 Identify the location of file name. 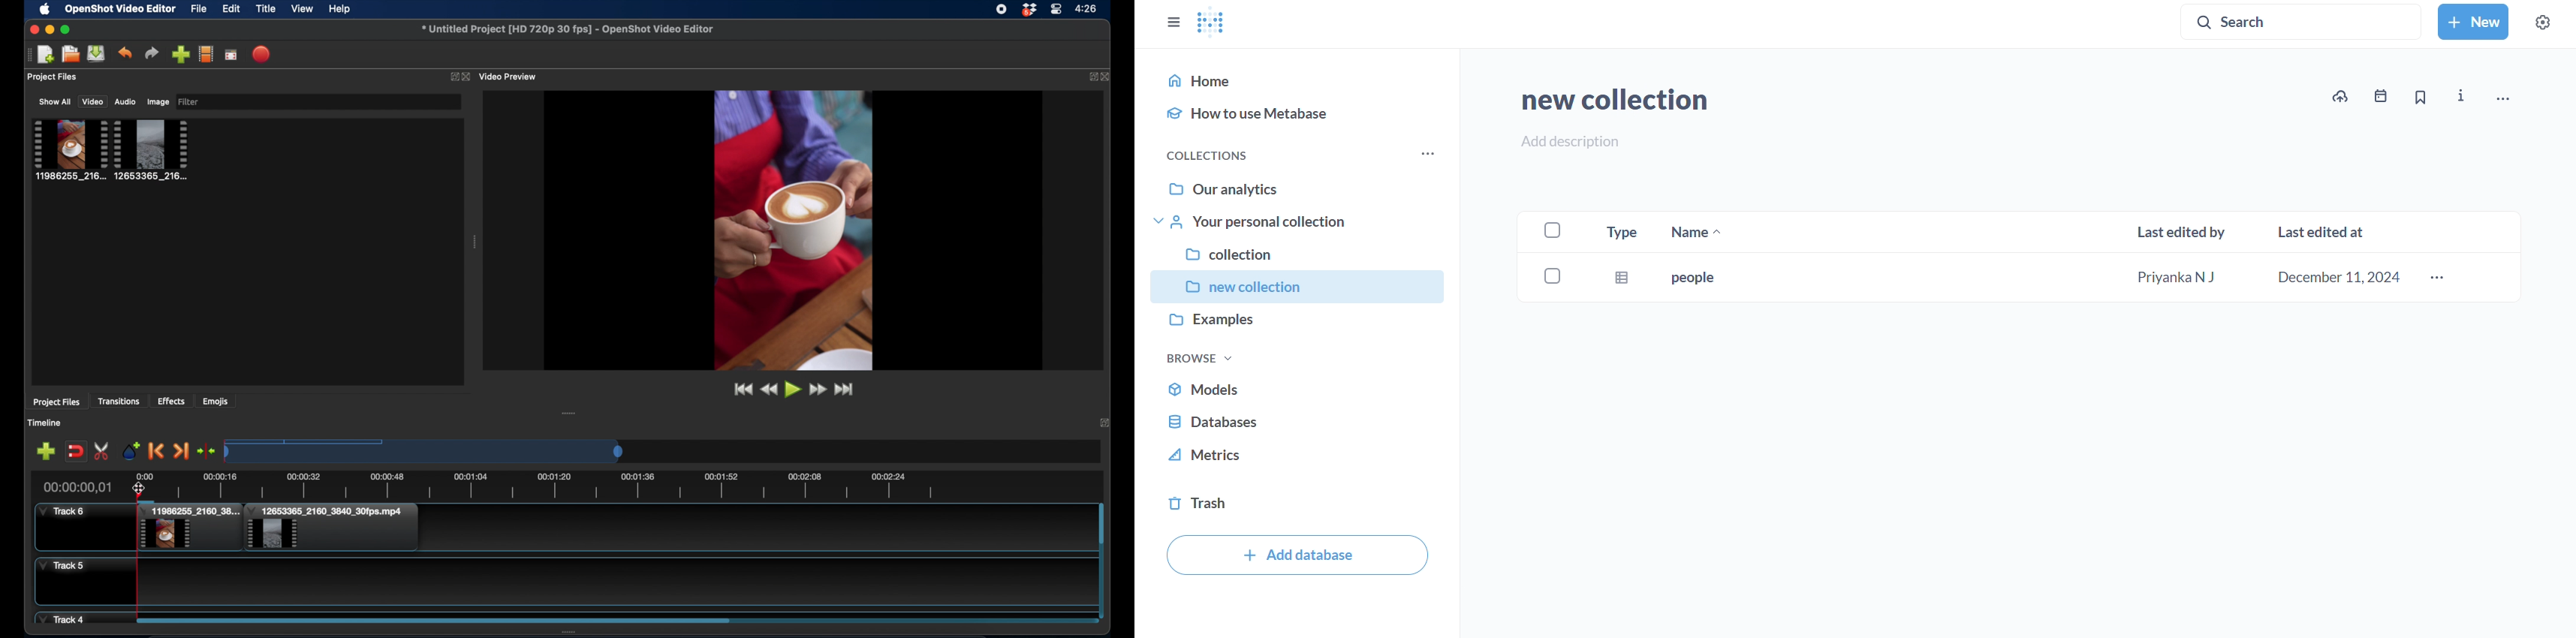
(568, 30).